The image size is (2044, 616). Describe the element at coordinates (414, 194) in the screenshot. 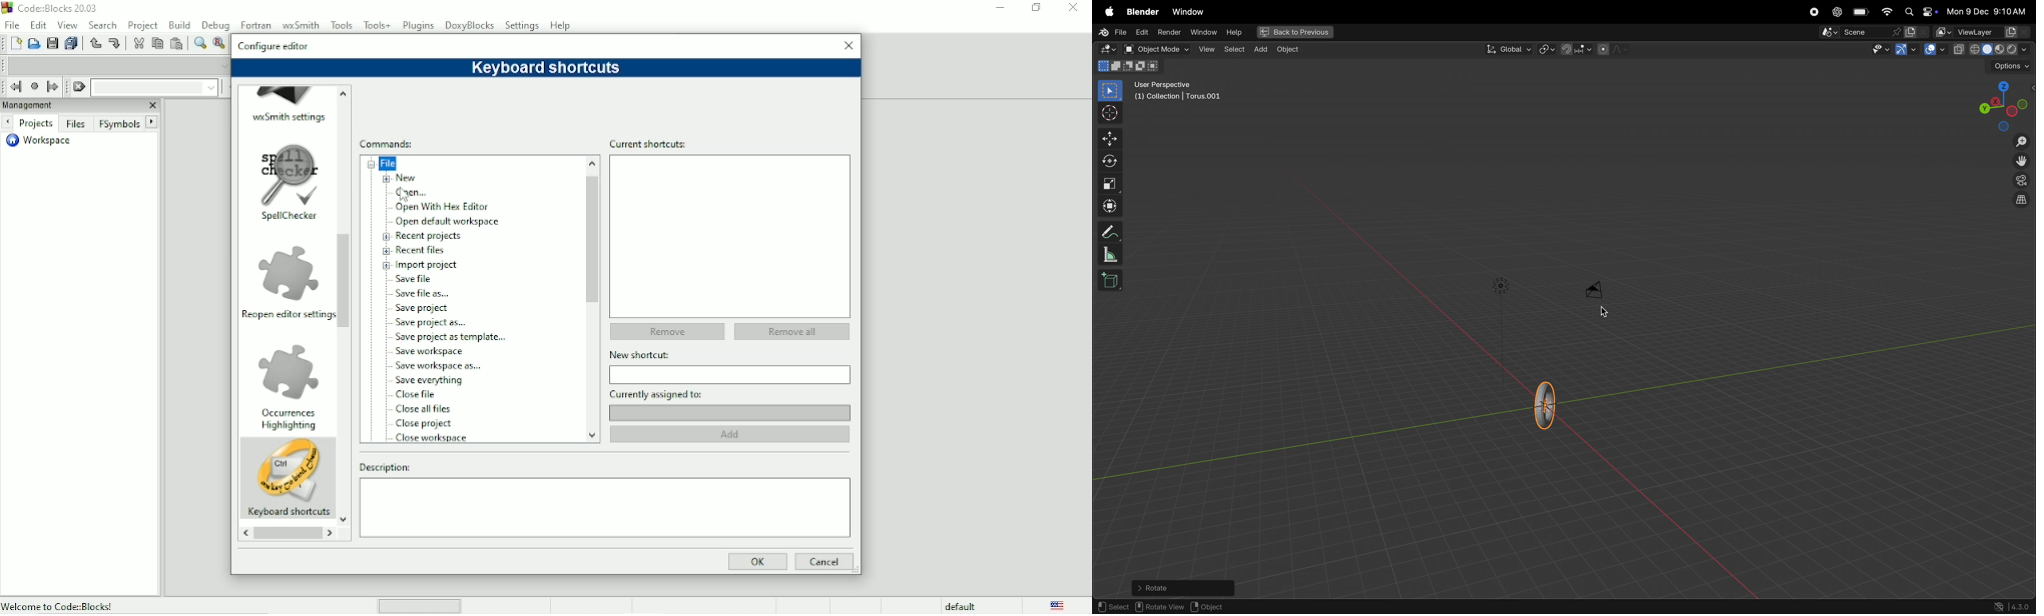

I see `Open` at that location.